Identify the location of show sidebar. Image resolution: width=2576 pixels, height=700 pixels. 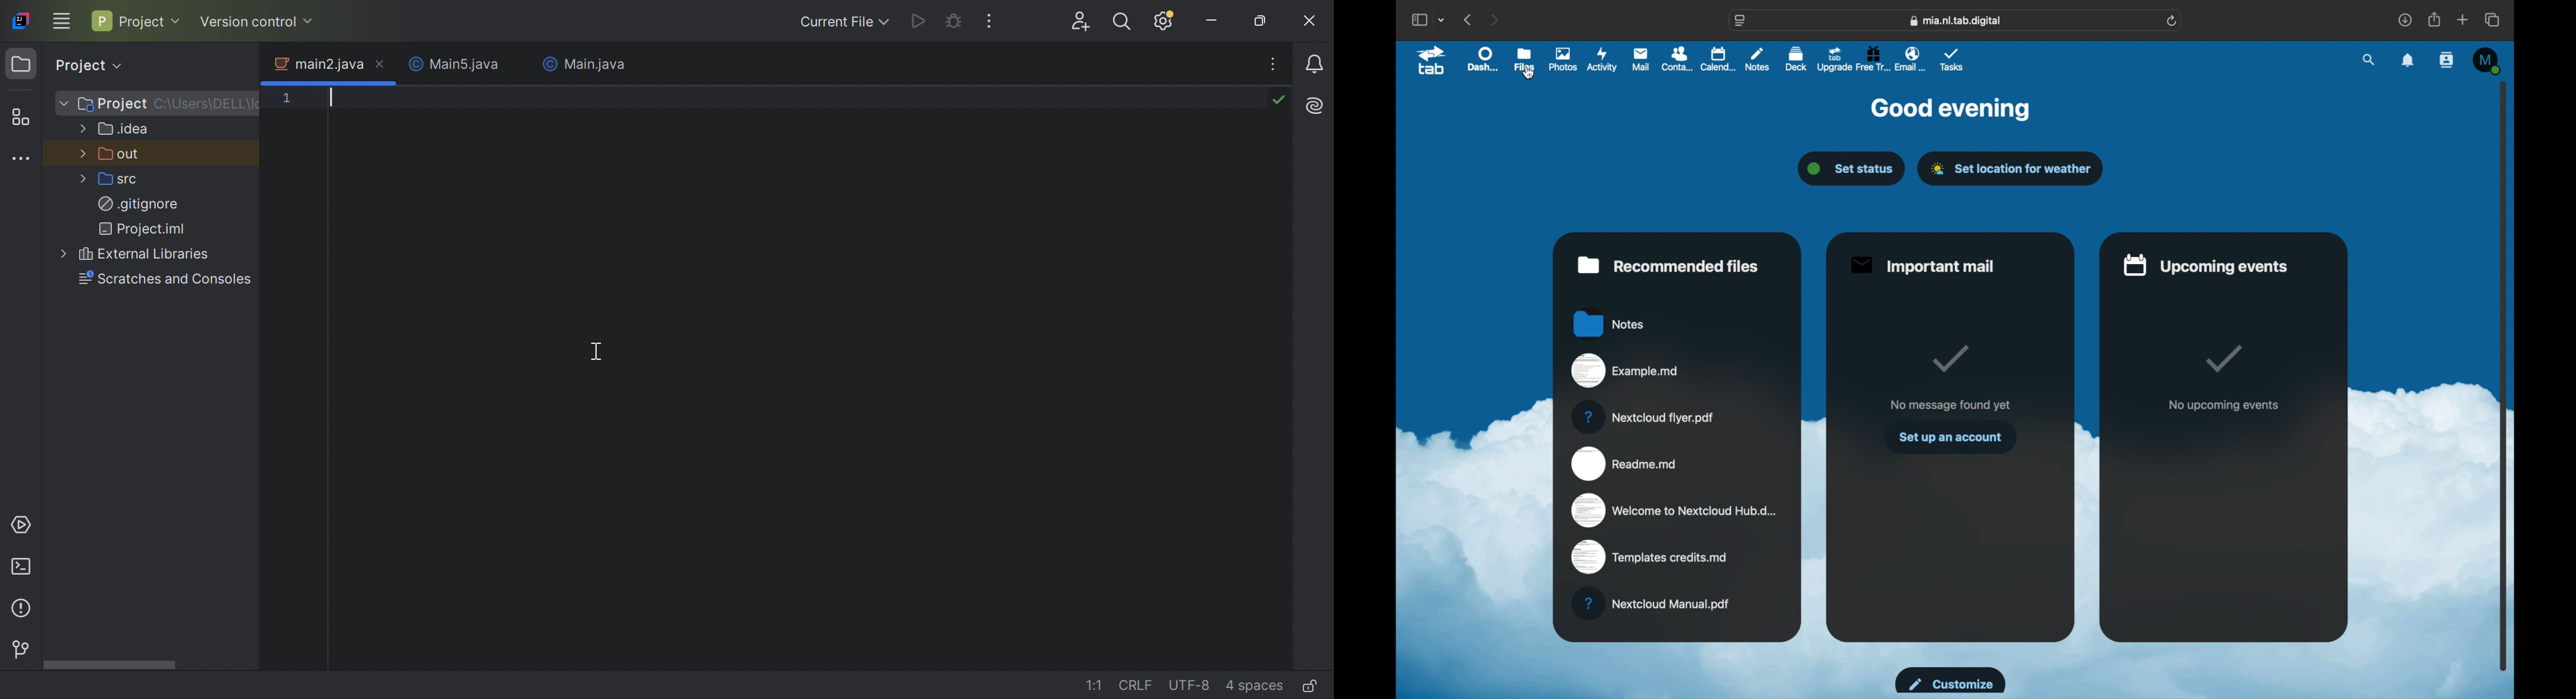
(1419, 19).